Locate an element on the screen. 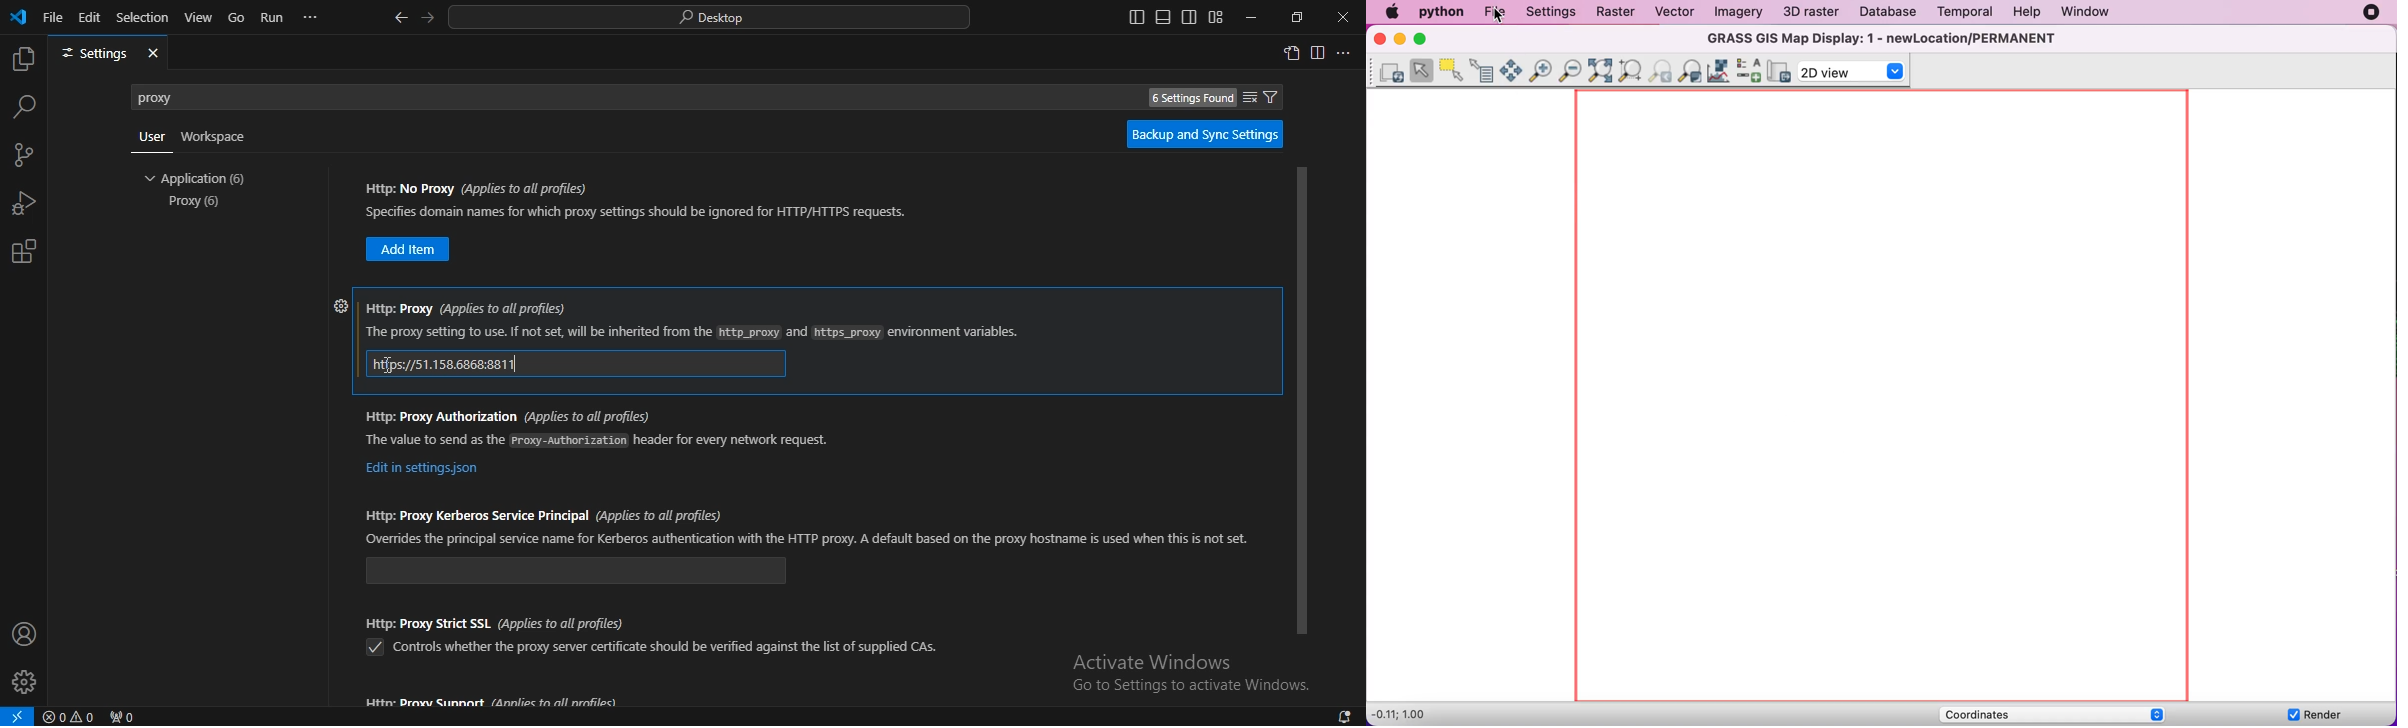 Image resolution: width=2408 pixels, height=728 pixels. 1 new notification is located at coordinates (1337, 714).